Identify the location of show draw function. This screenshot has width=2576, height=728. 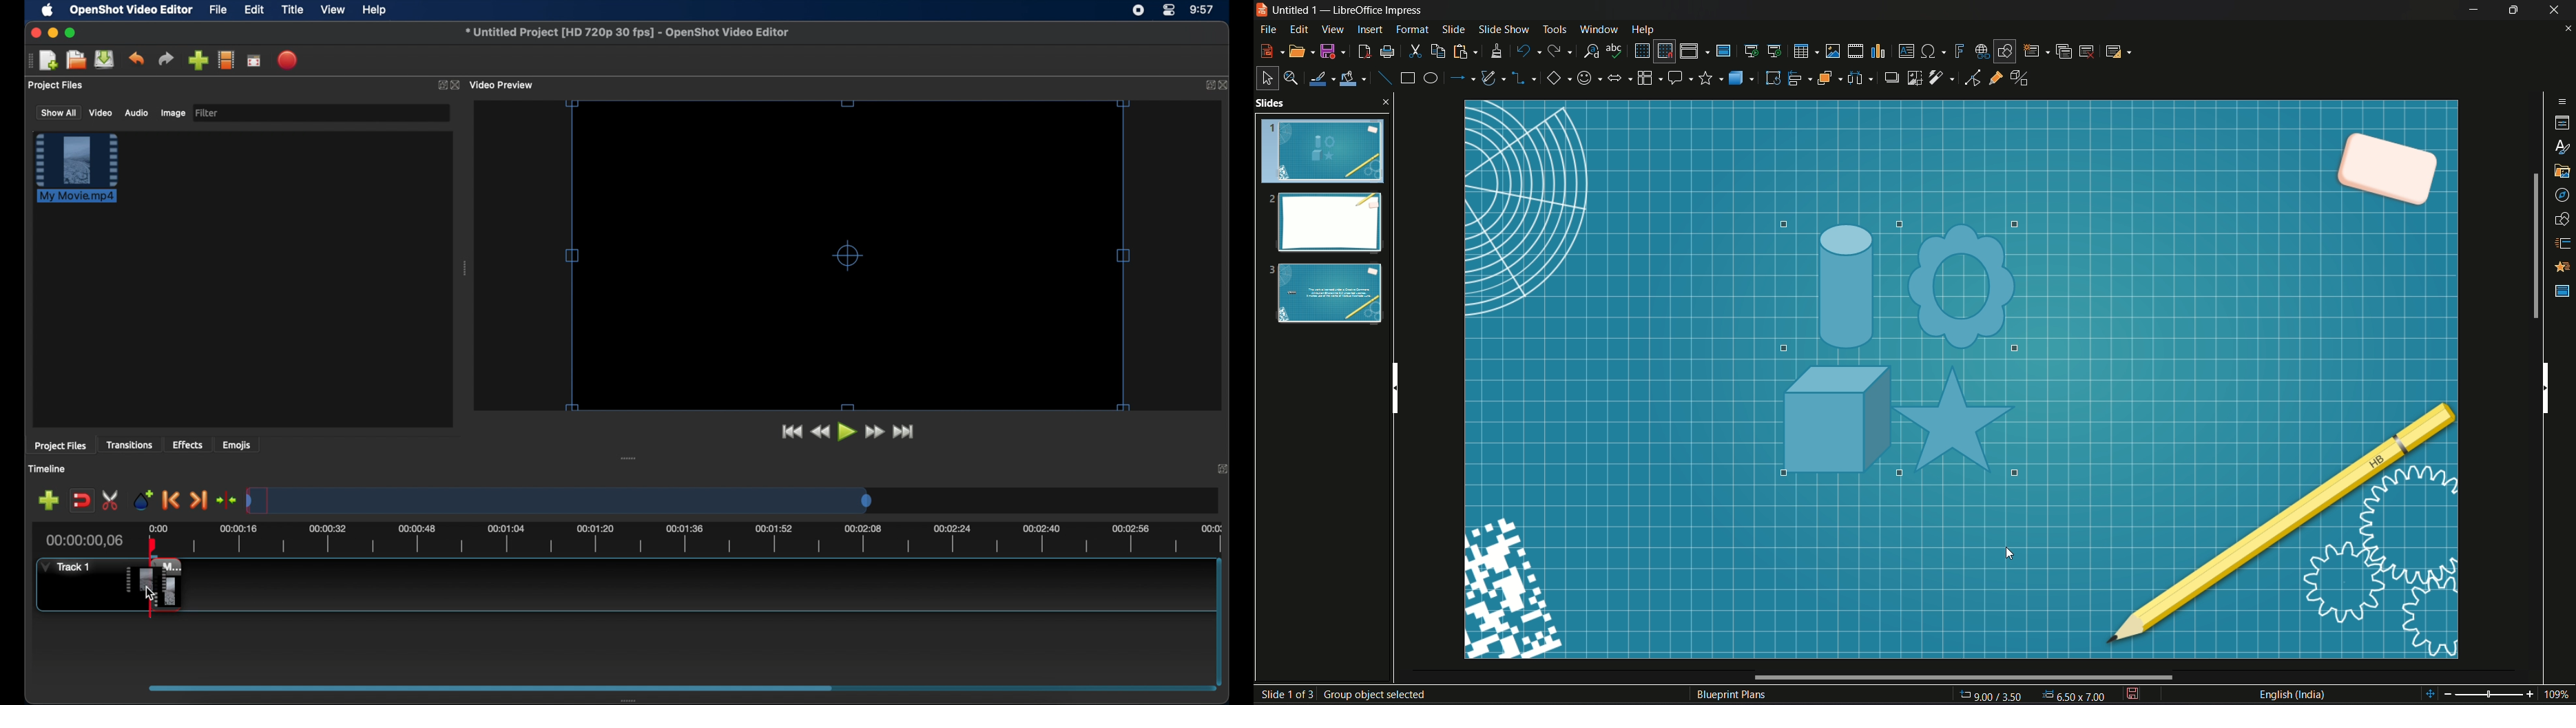
(2005, 51).